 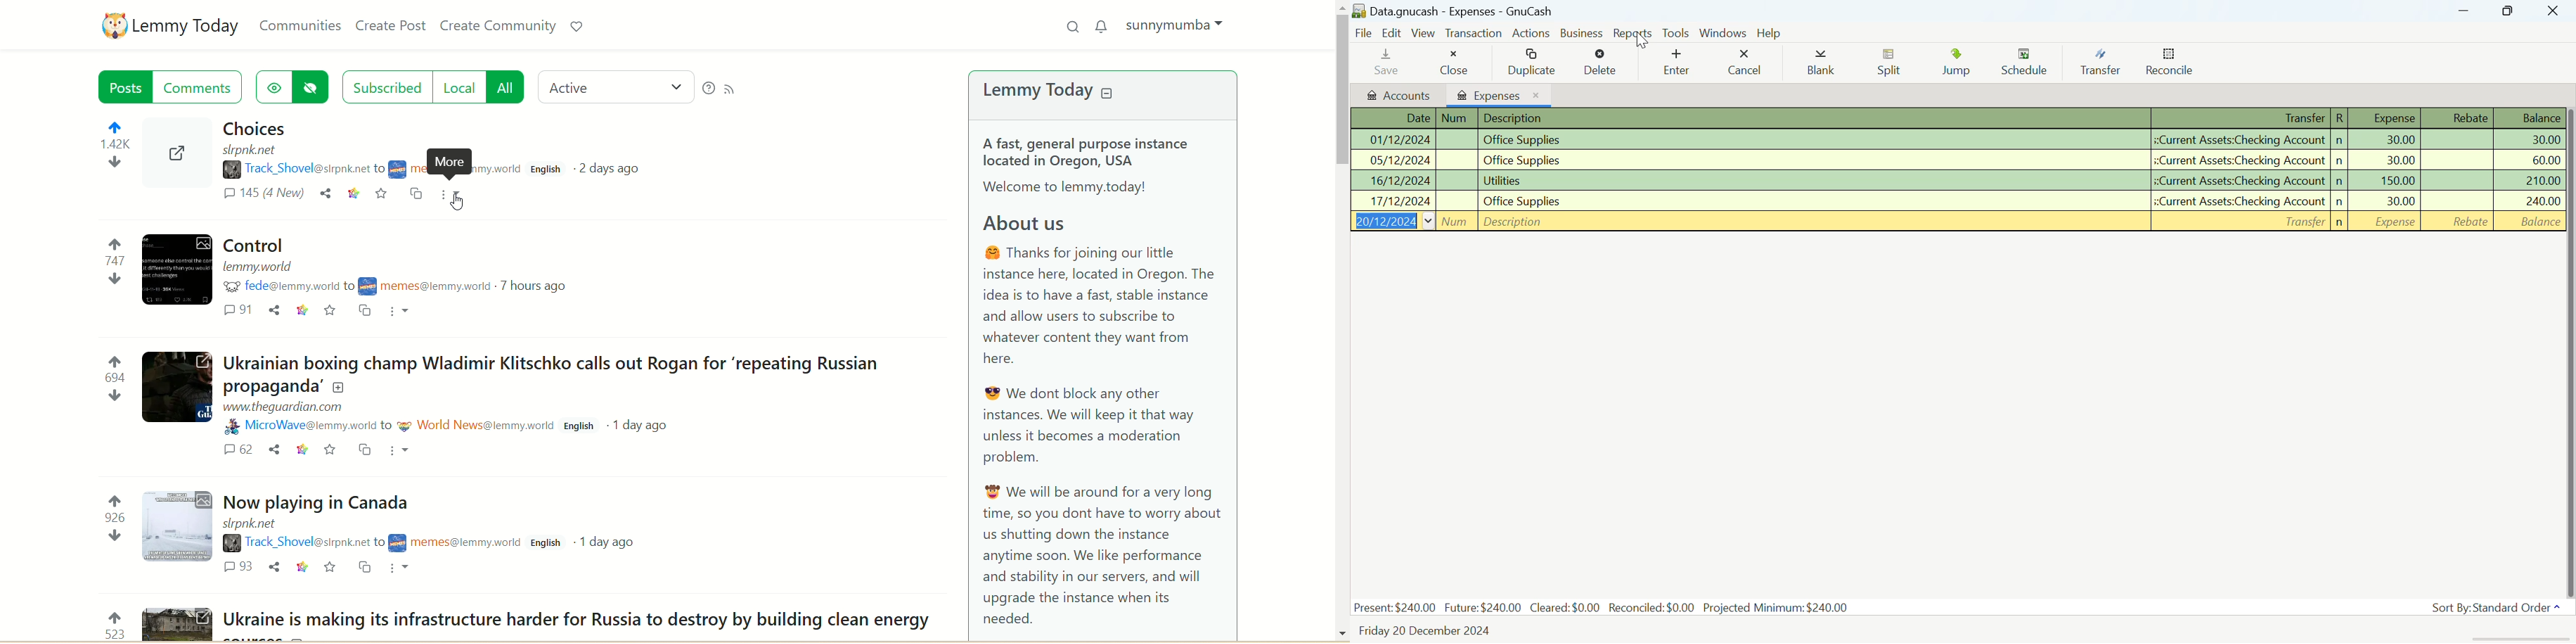 I want to click on Split, so click(x=1892, y=63).